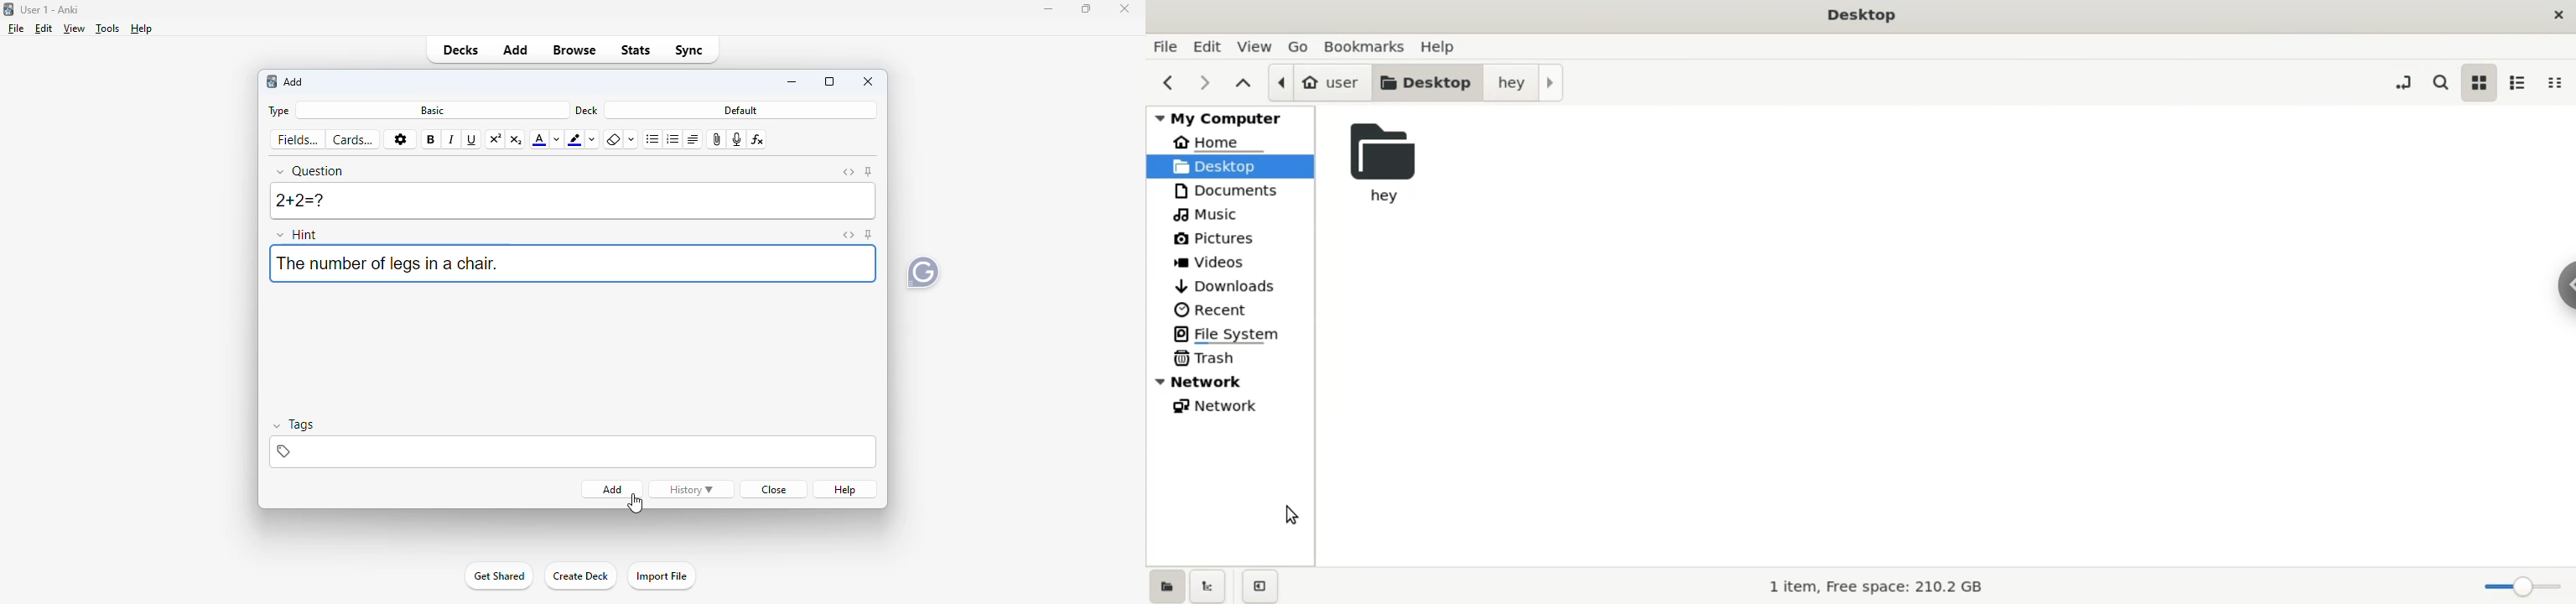  Describe the element at coordinates (495, 140) in the screenshot. I see `superscript` at that location.